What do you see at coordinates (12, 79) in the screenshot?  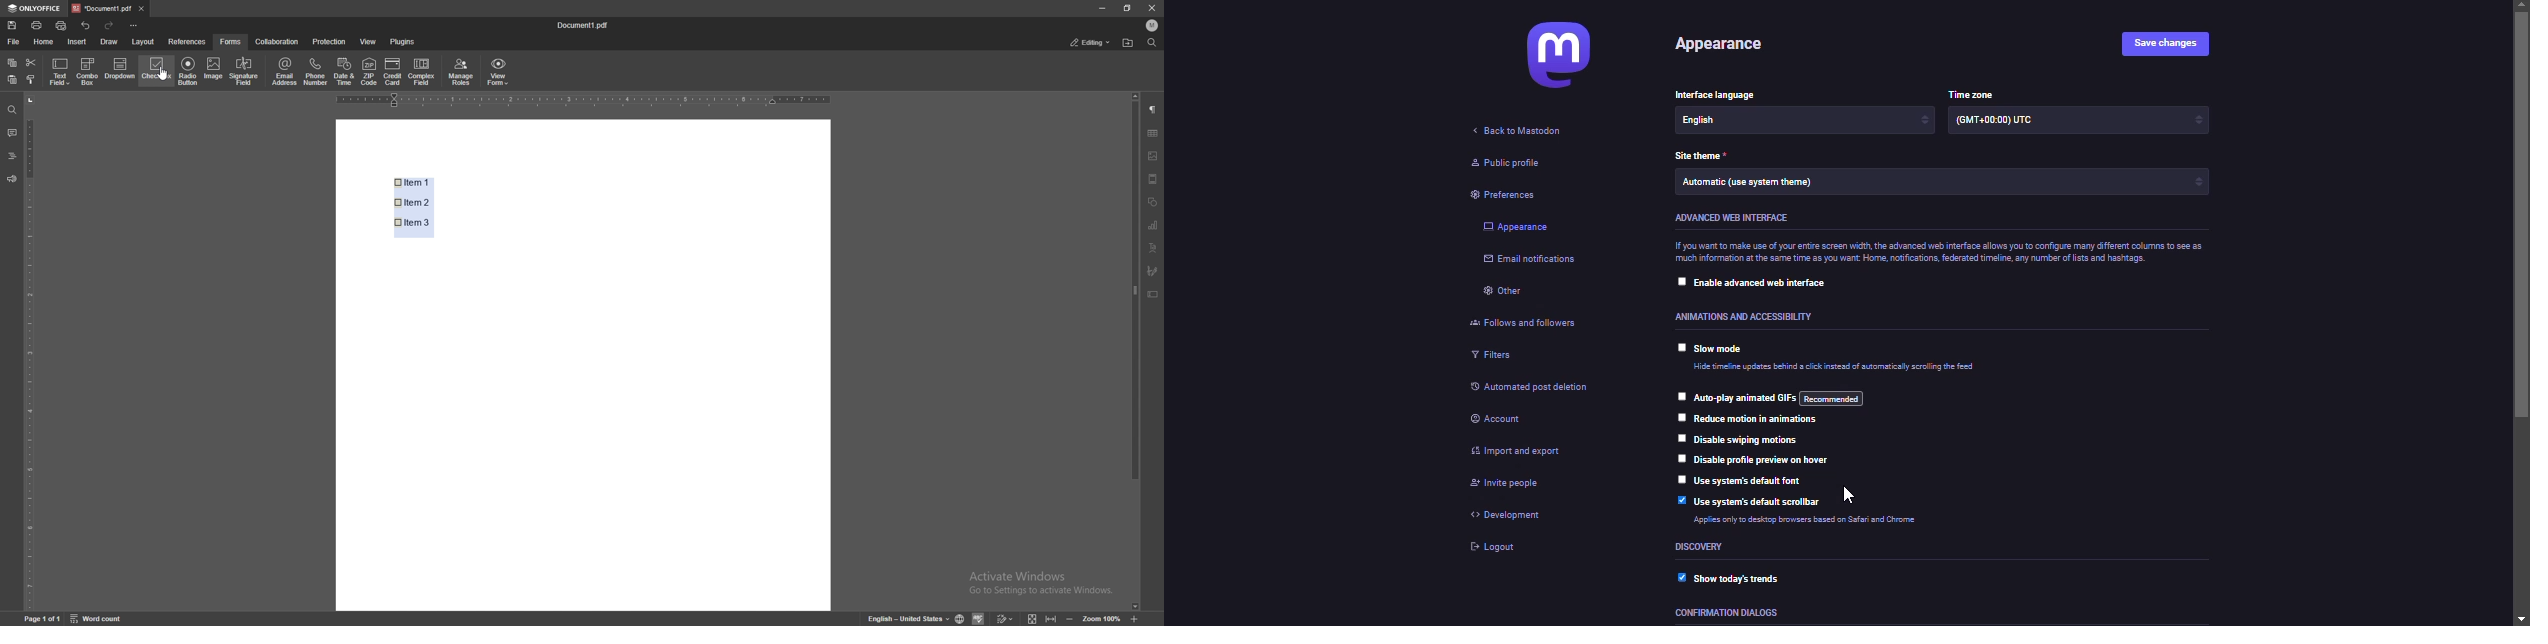 I see `paste` at bounding box center [12, 79].